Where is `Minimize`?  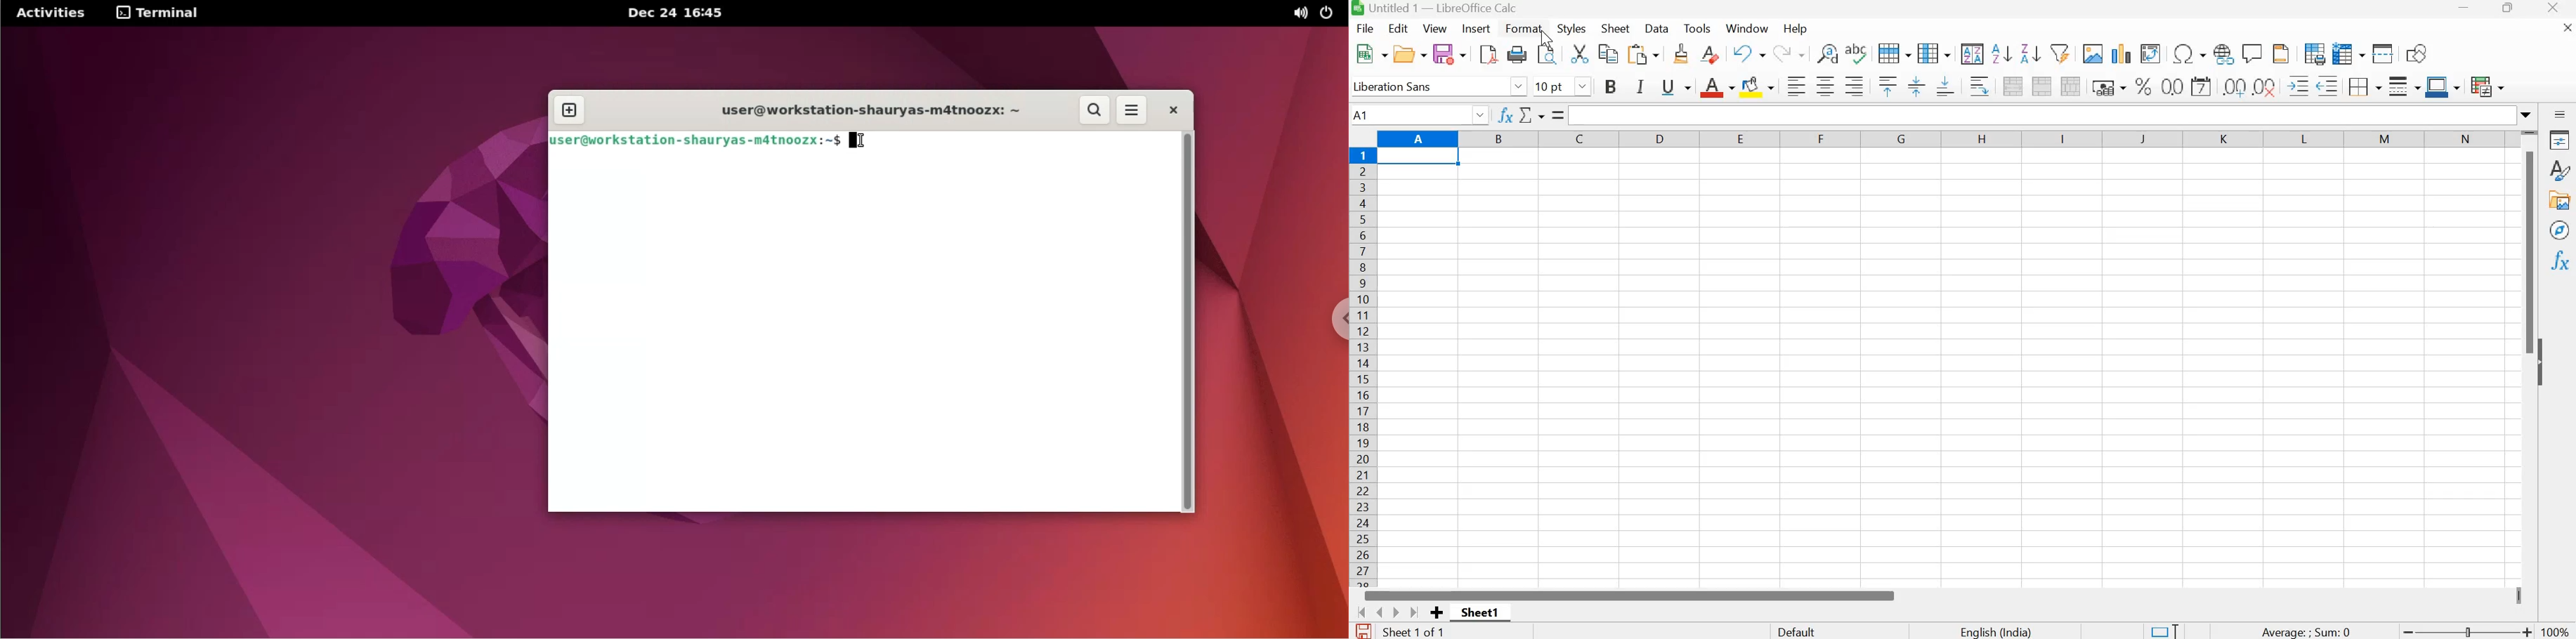
Minimize is located at coordinates (2463, 10).